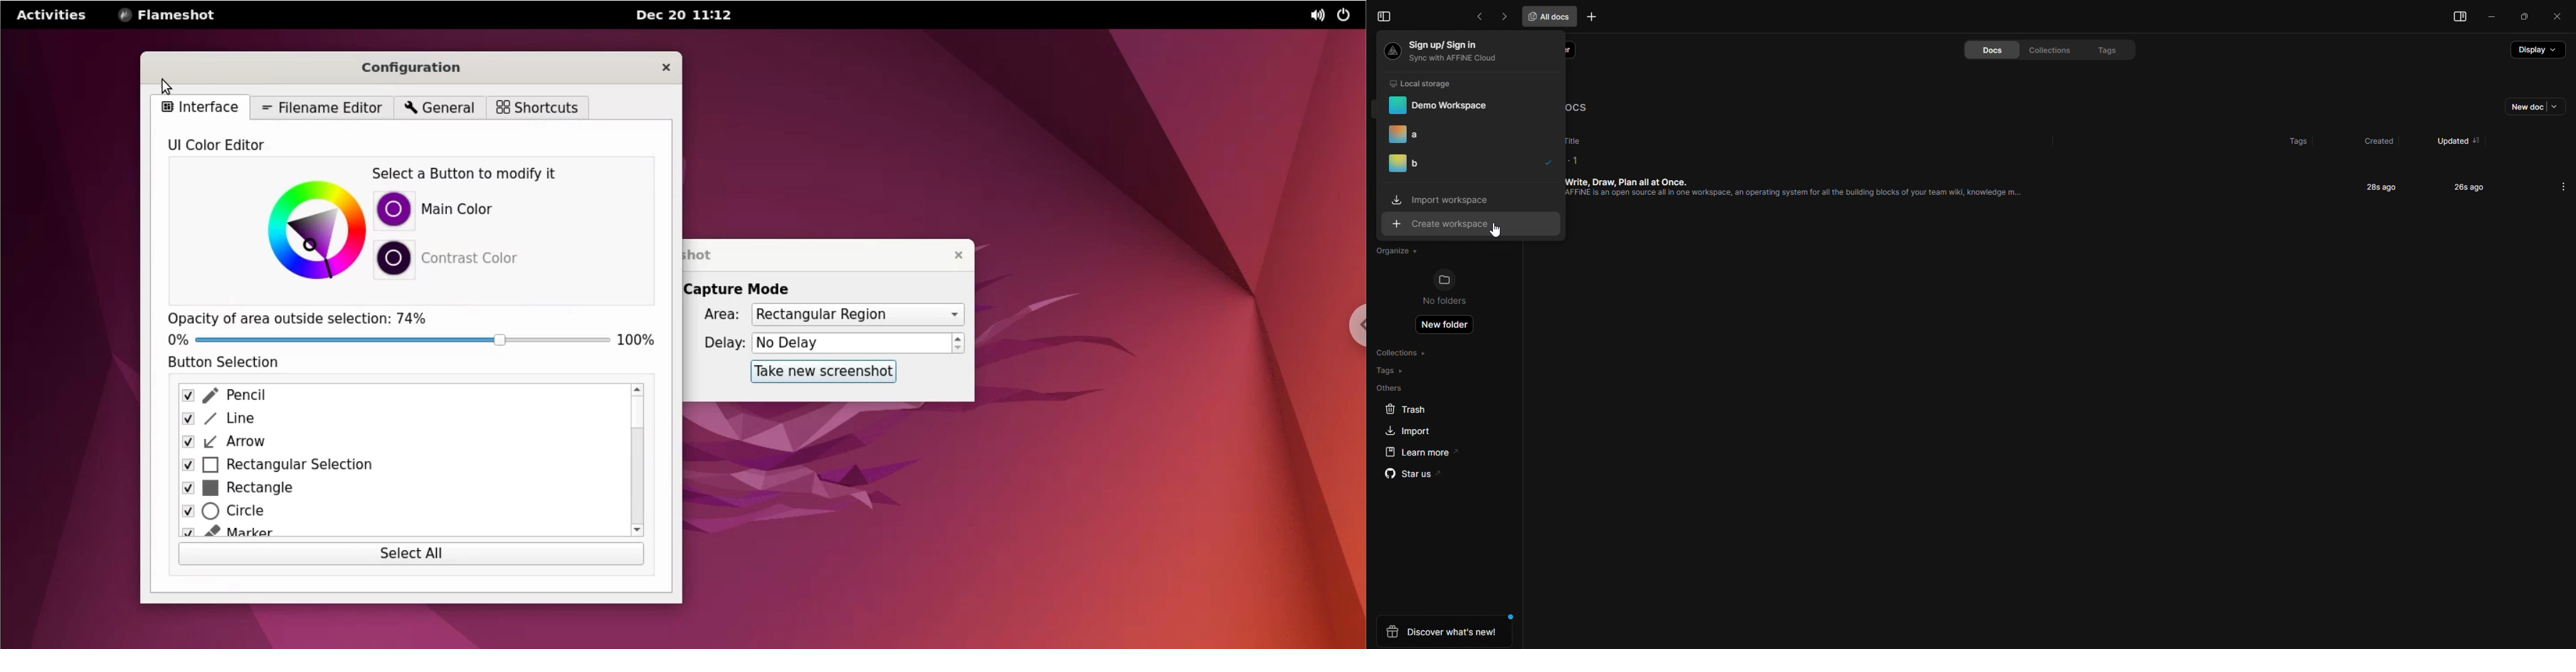 The image size is (2576, 672). Describe the element at coordinates (1981, 50) in the screenshot. I see `docs` at that location.